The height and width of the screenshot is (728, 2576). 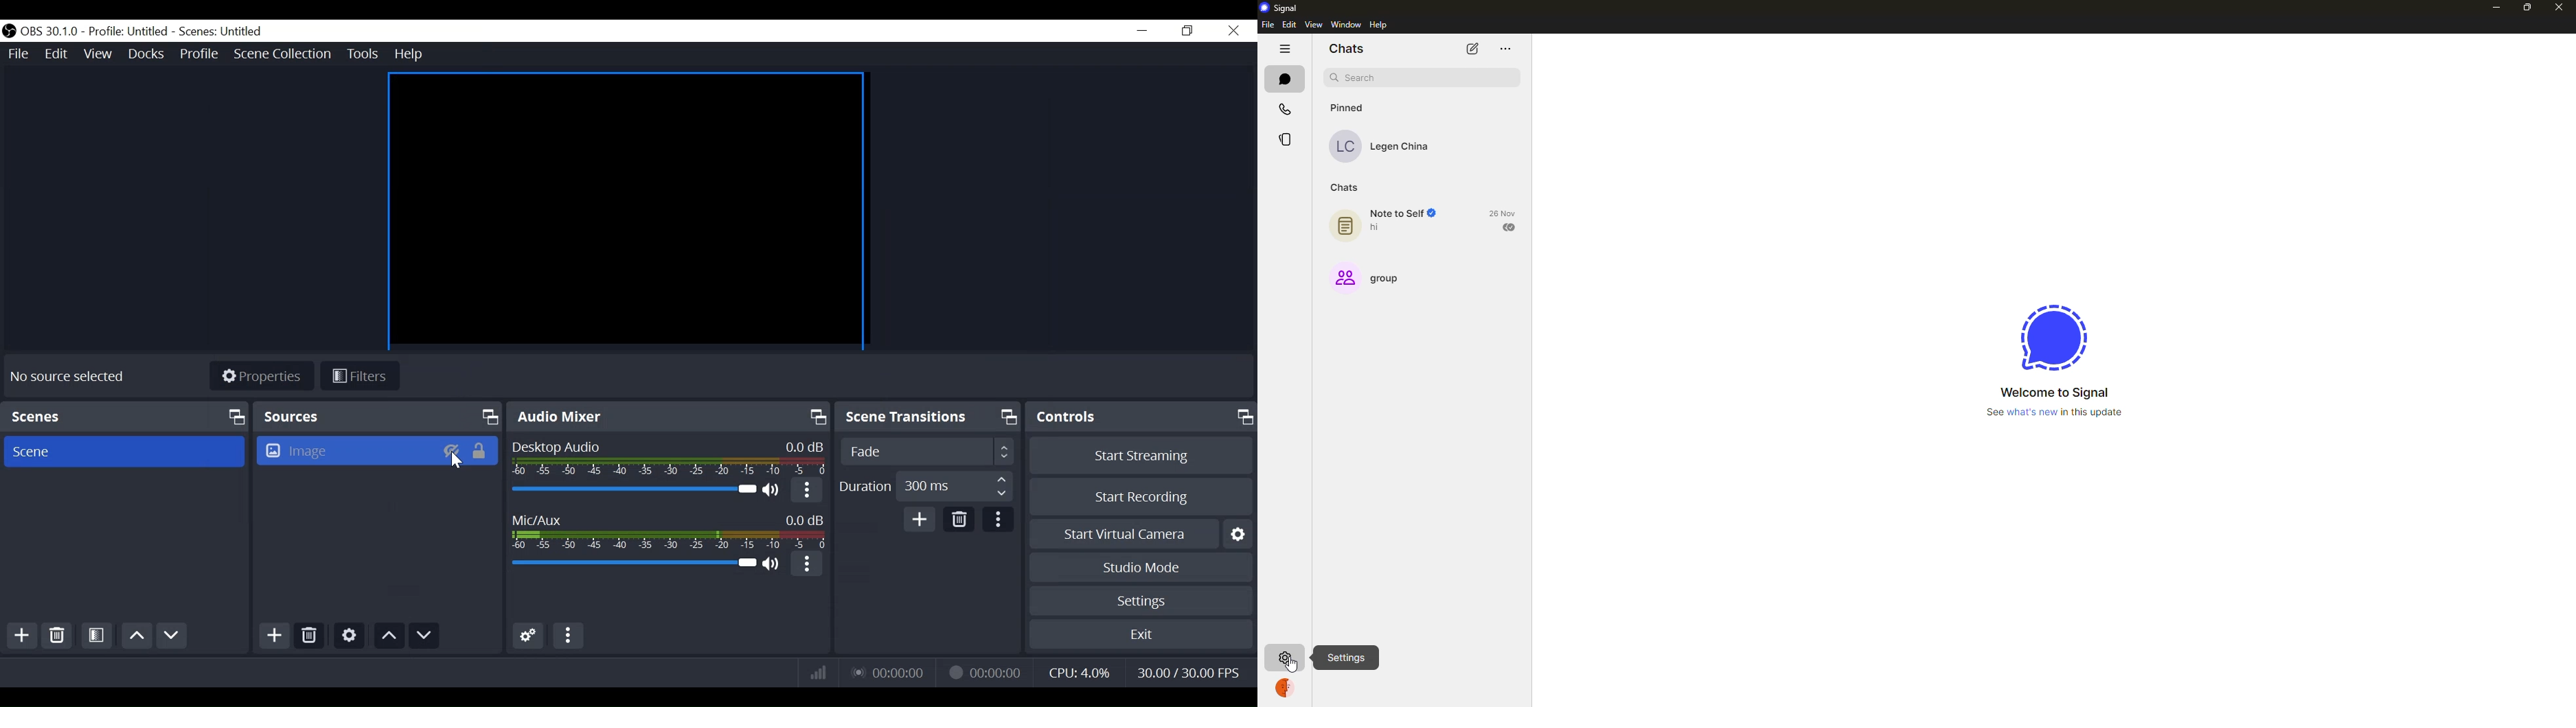 What do you see at coordinates (1505, 49) in the screenshot?
I see `more` at bounding box center [1505, 49].